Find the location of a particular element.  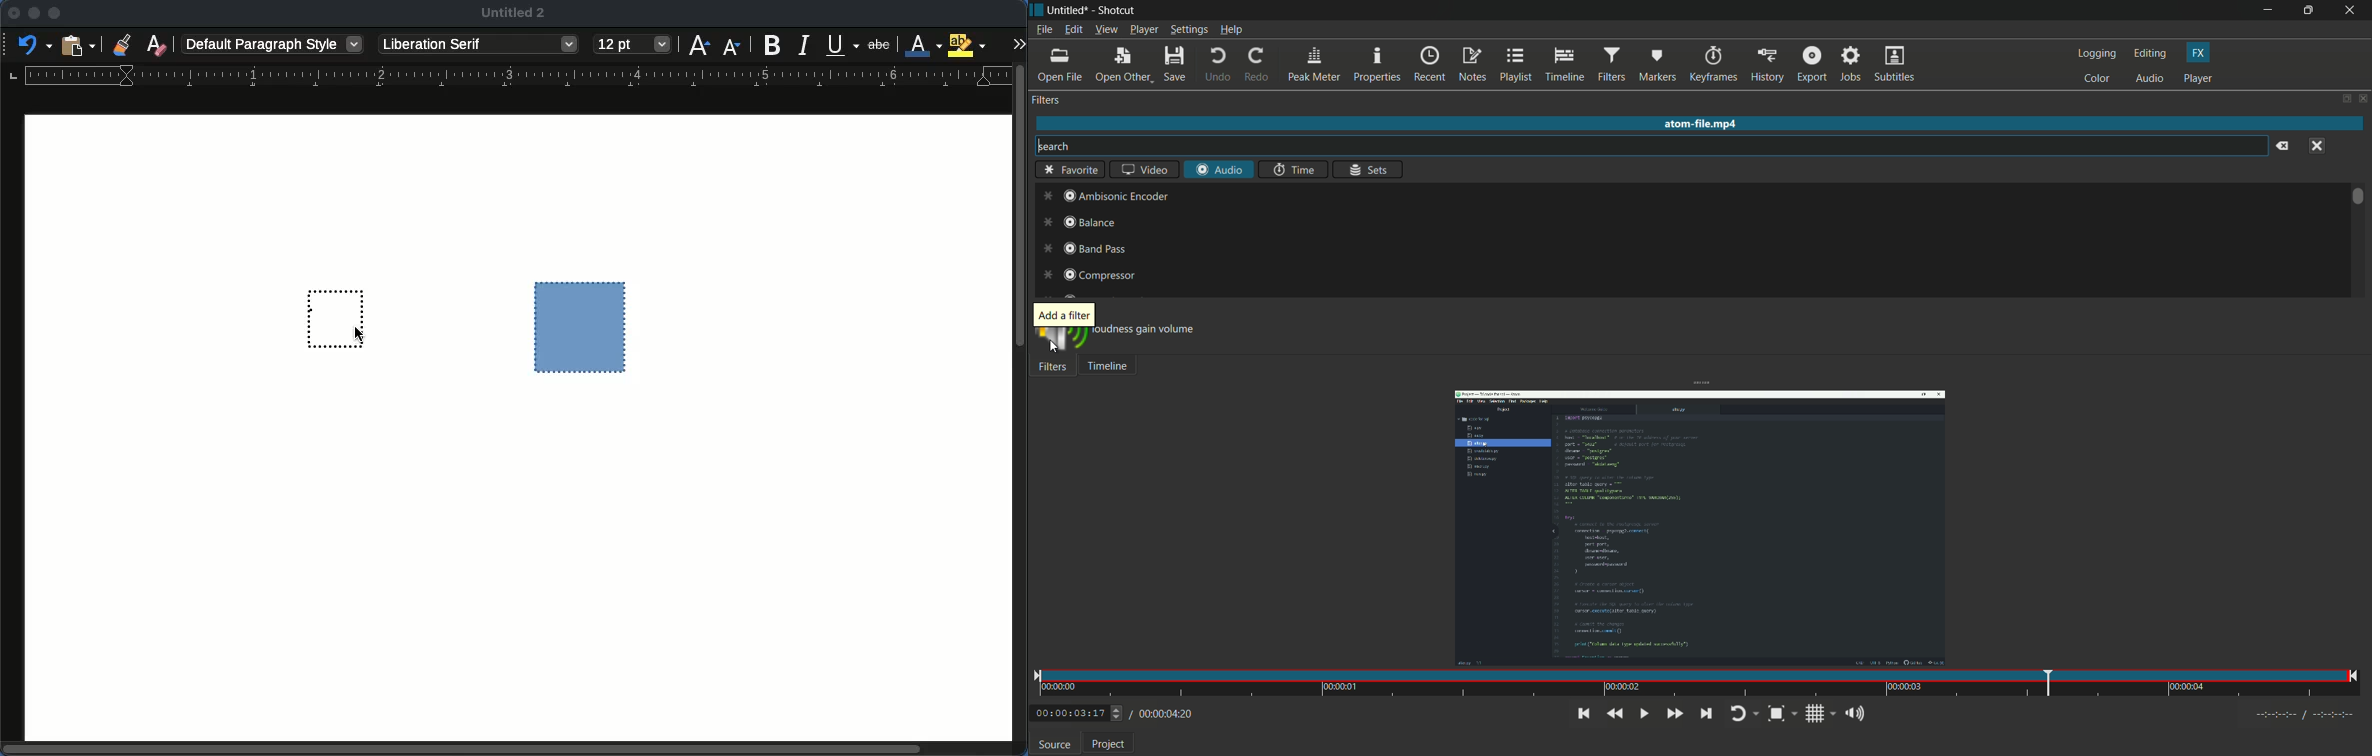

peak meter is located at coordinates (1315, 66).